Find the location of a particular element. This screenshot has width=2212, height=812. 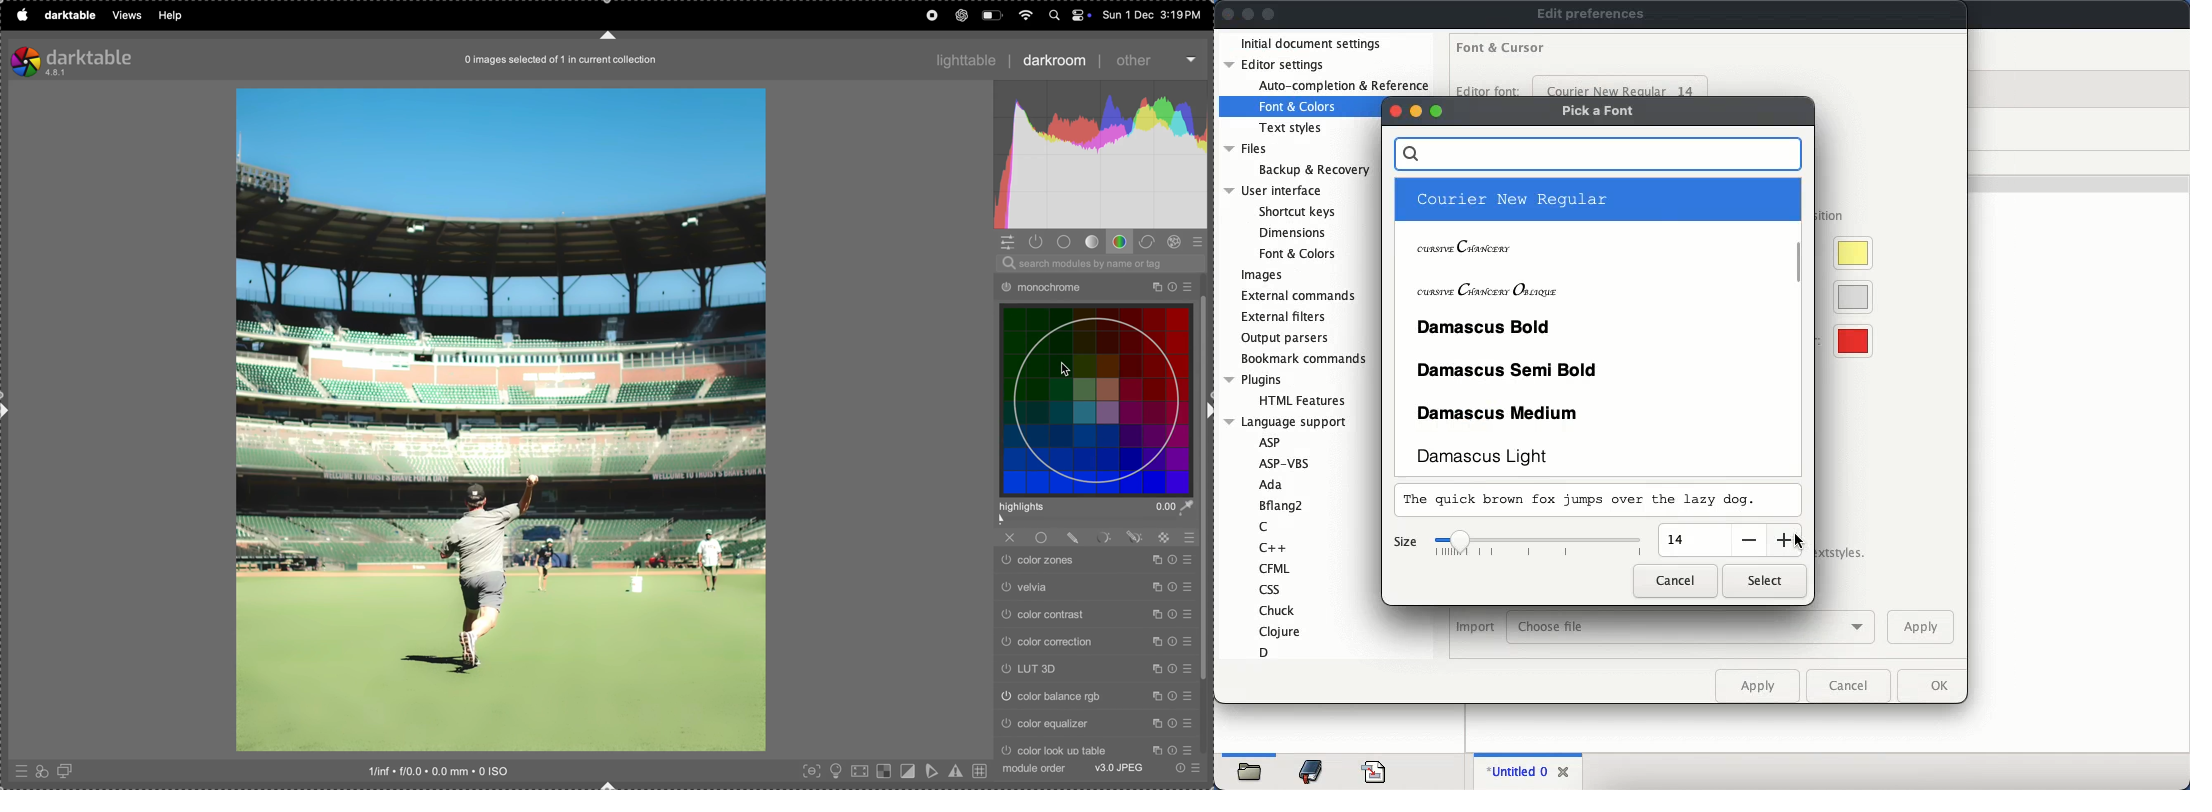

color equalizer is located at coordinates (1099, 726).